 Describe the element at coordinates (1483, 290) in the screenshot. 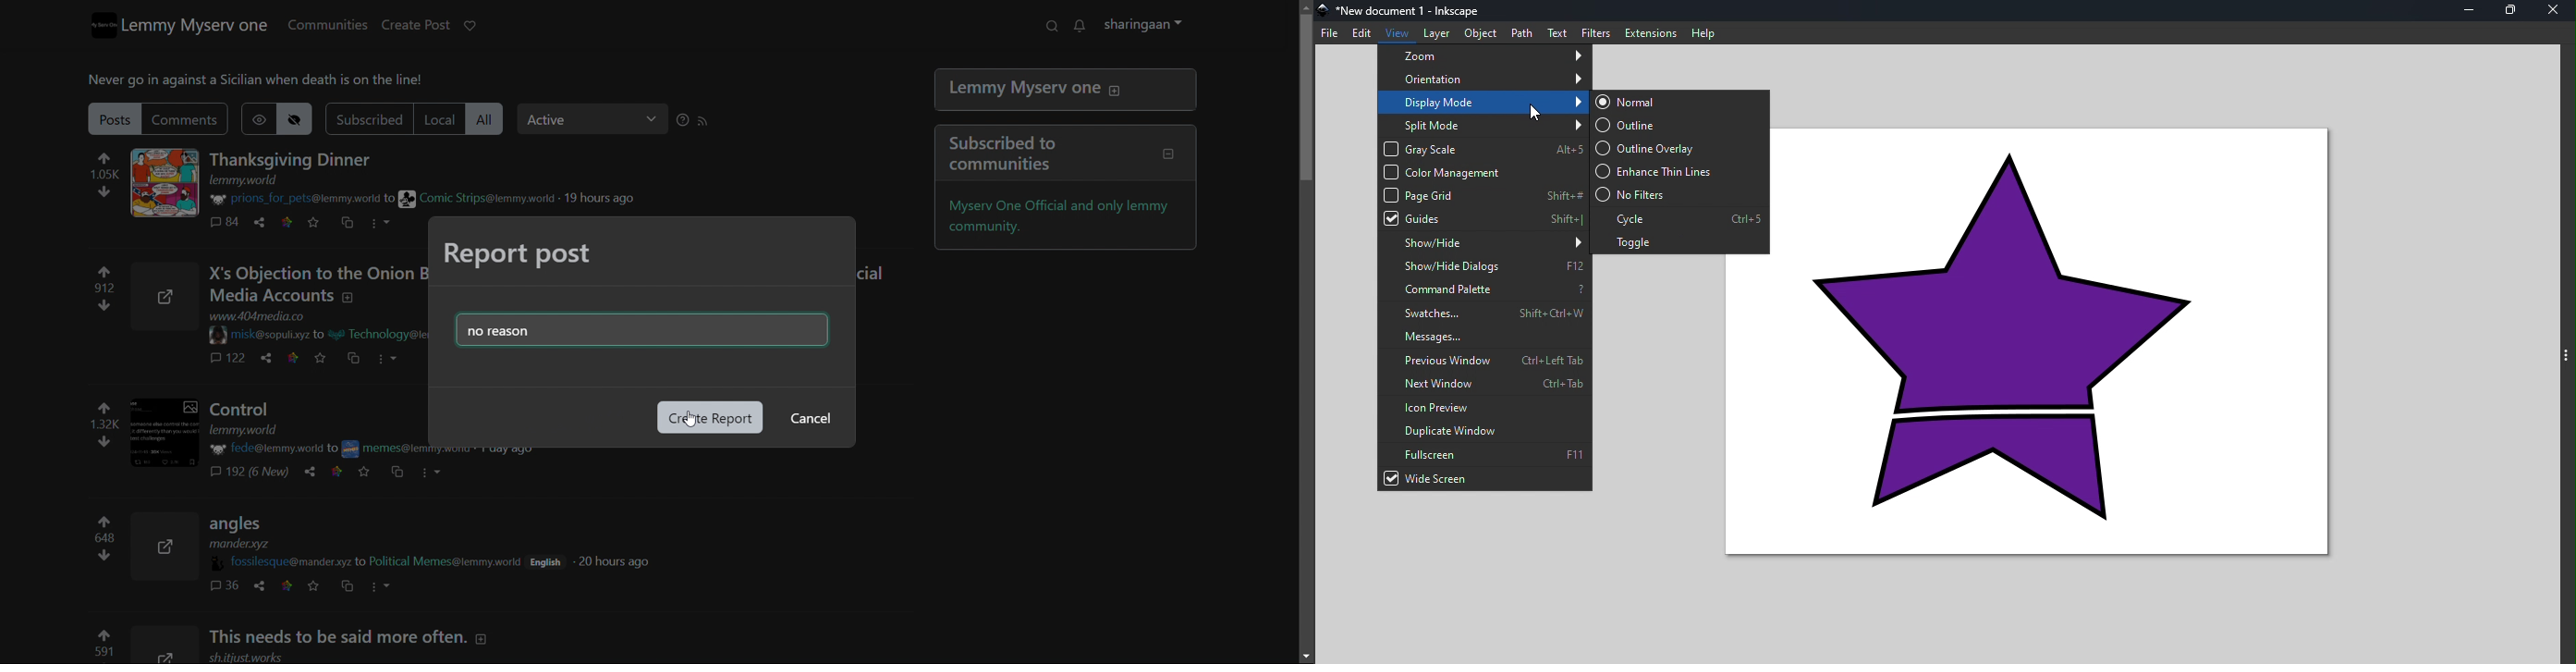

I see `Command palette` at that location.